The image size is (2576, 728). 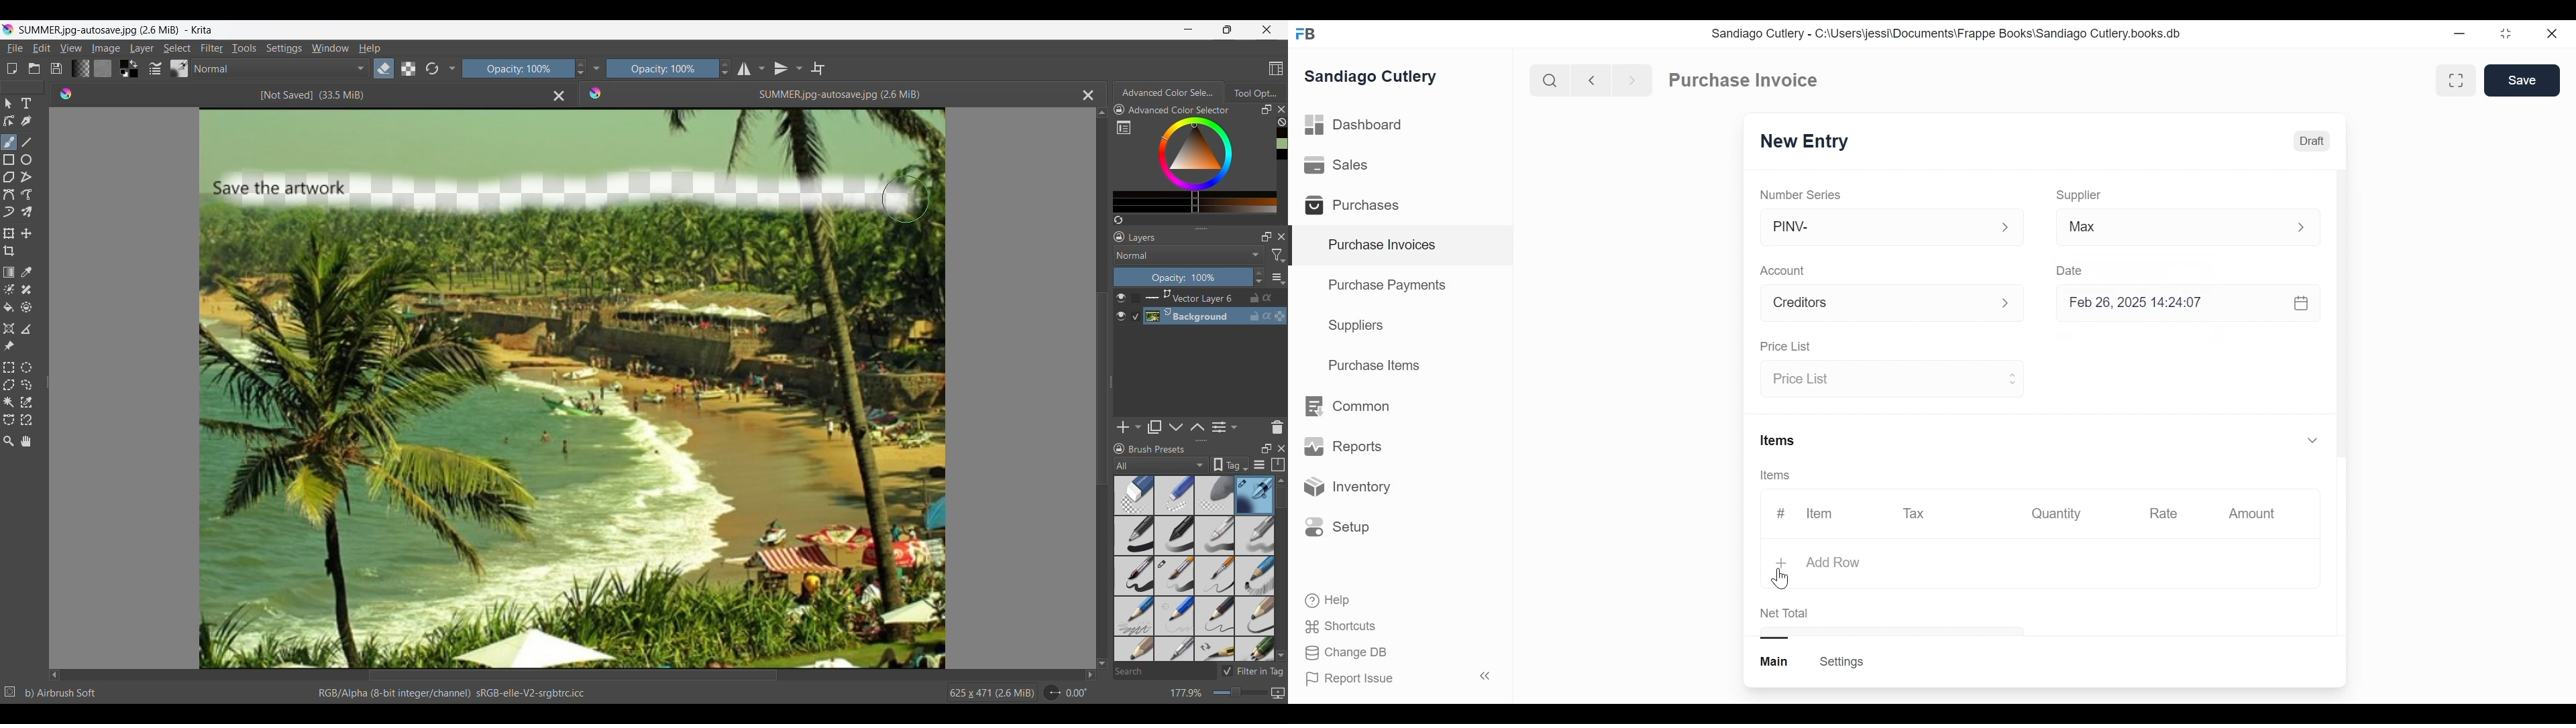 What do you see at coordinates (25, 441) in the screenshot?
I see `Pan tool` at bounding box center [25, 441].